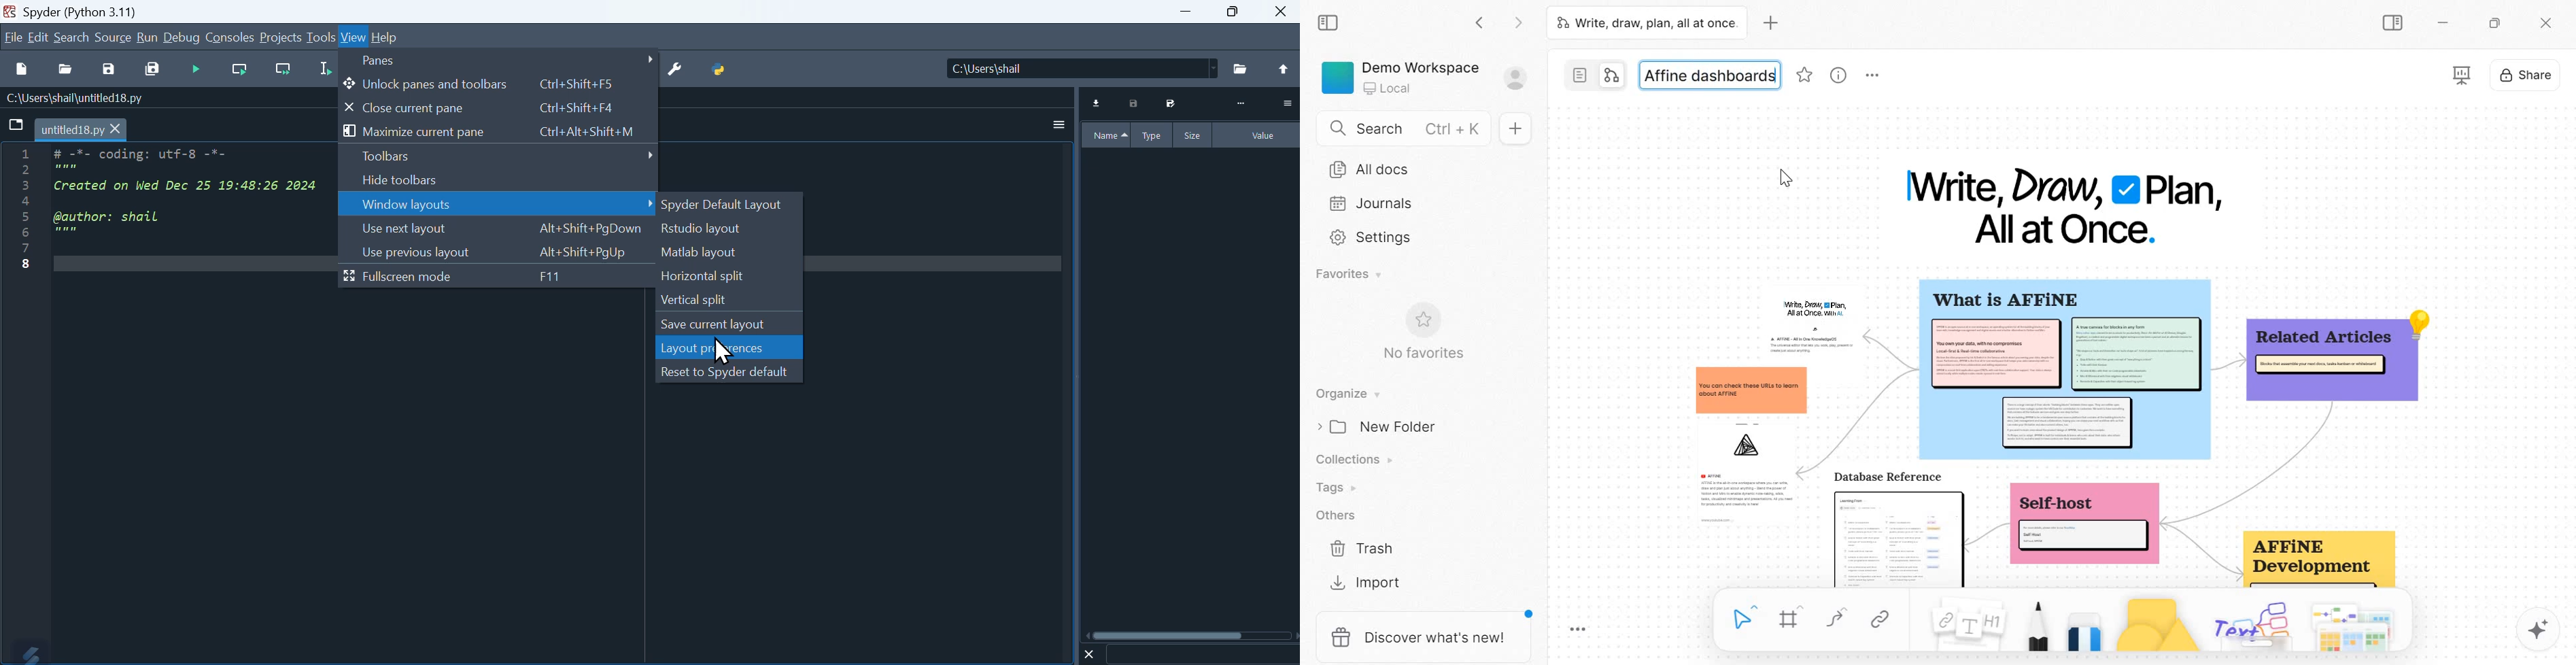 The height and width of the screenshot is (672, 2576). What do you see at coordinates (170, 220) in the screenshot?
I see `w == Coding. ULT=0 ==Created on Wed Dec 25 19:48:26 2024 @author: shail` at bounding box center [170, 220].